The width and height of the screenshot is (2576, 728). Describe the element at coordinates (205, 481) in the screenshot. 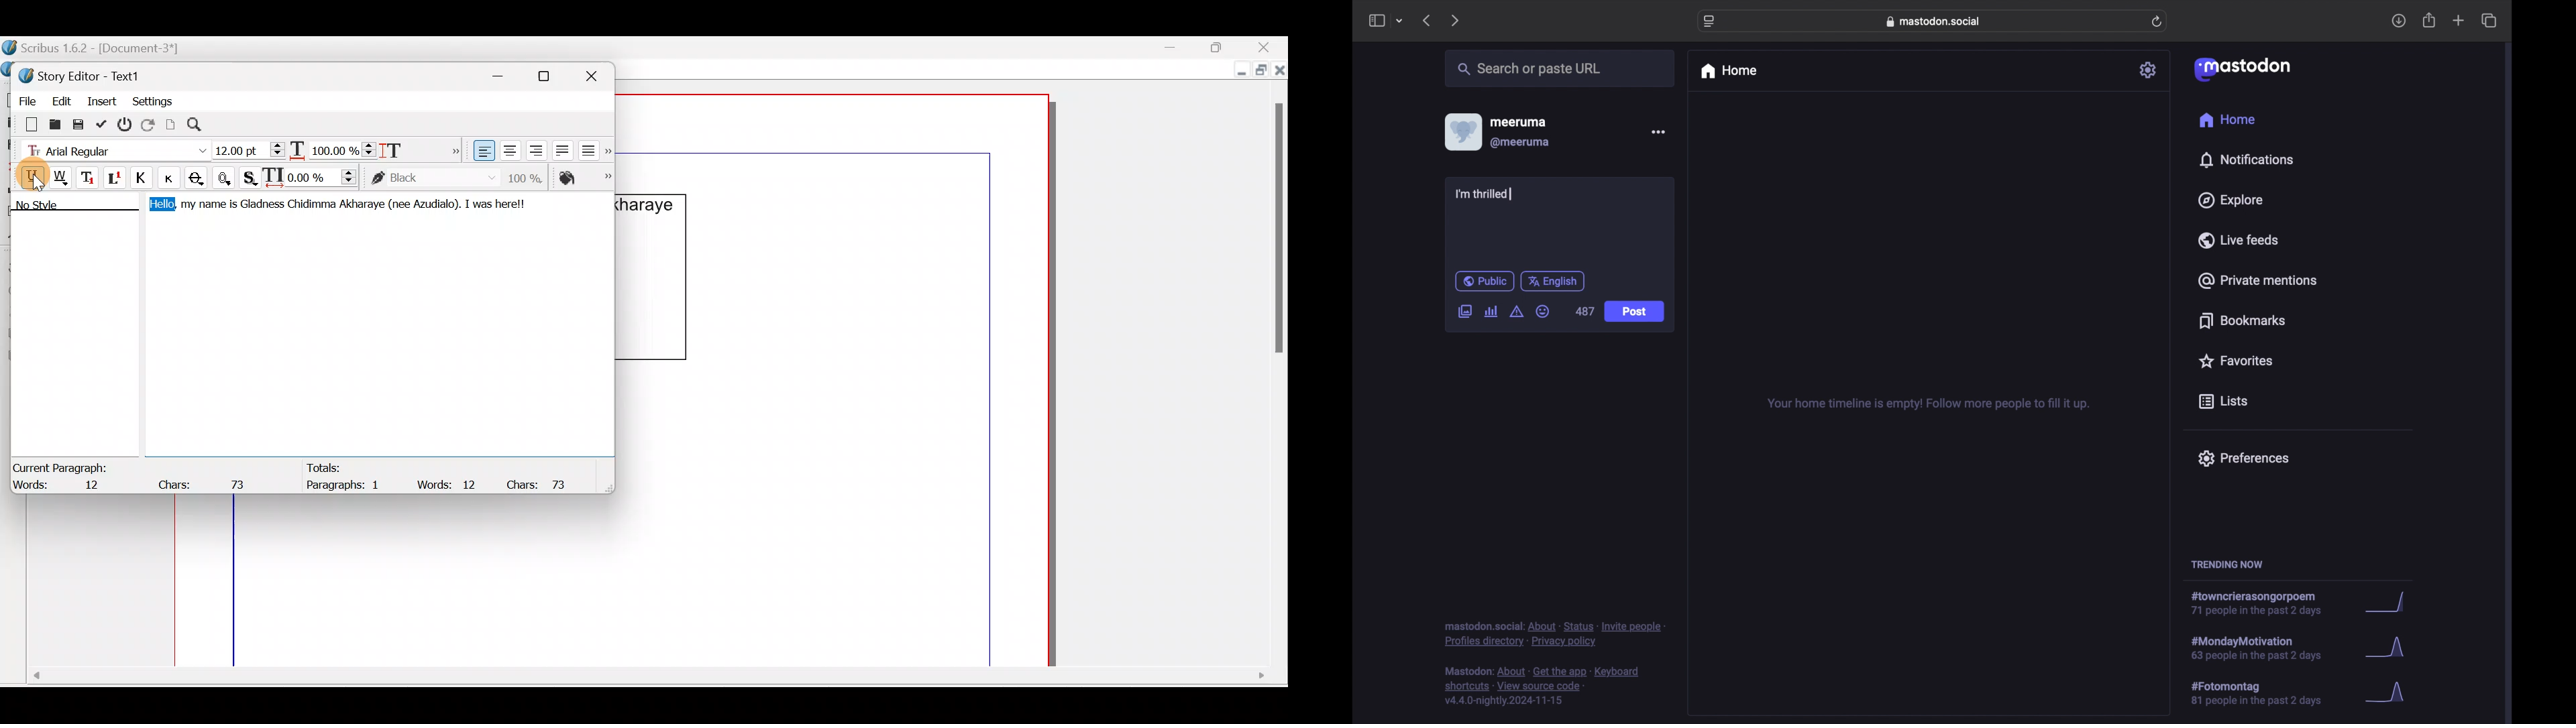

I see `Chars: 73` at that location.